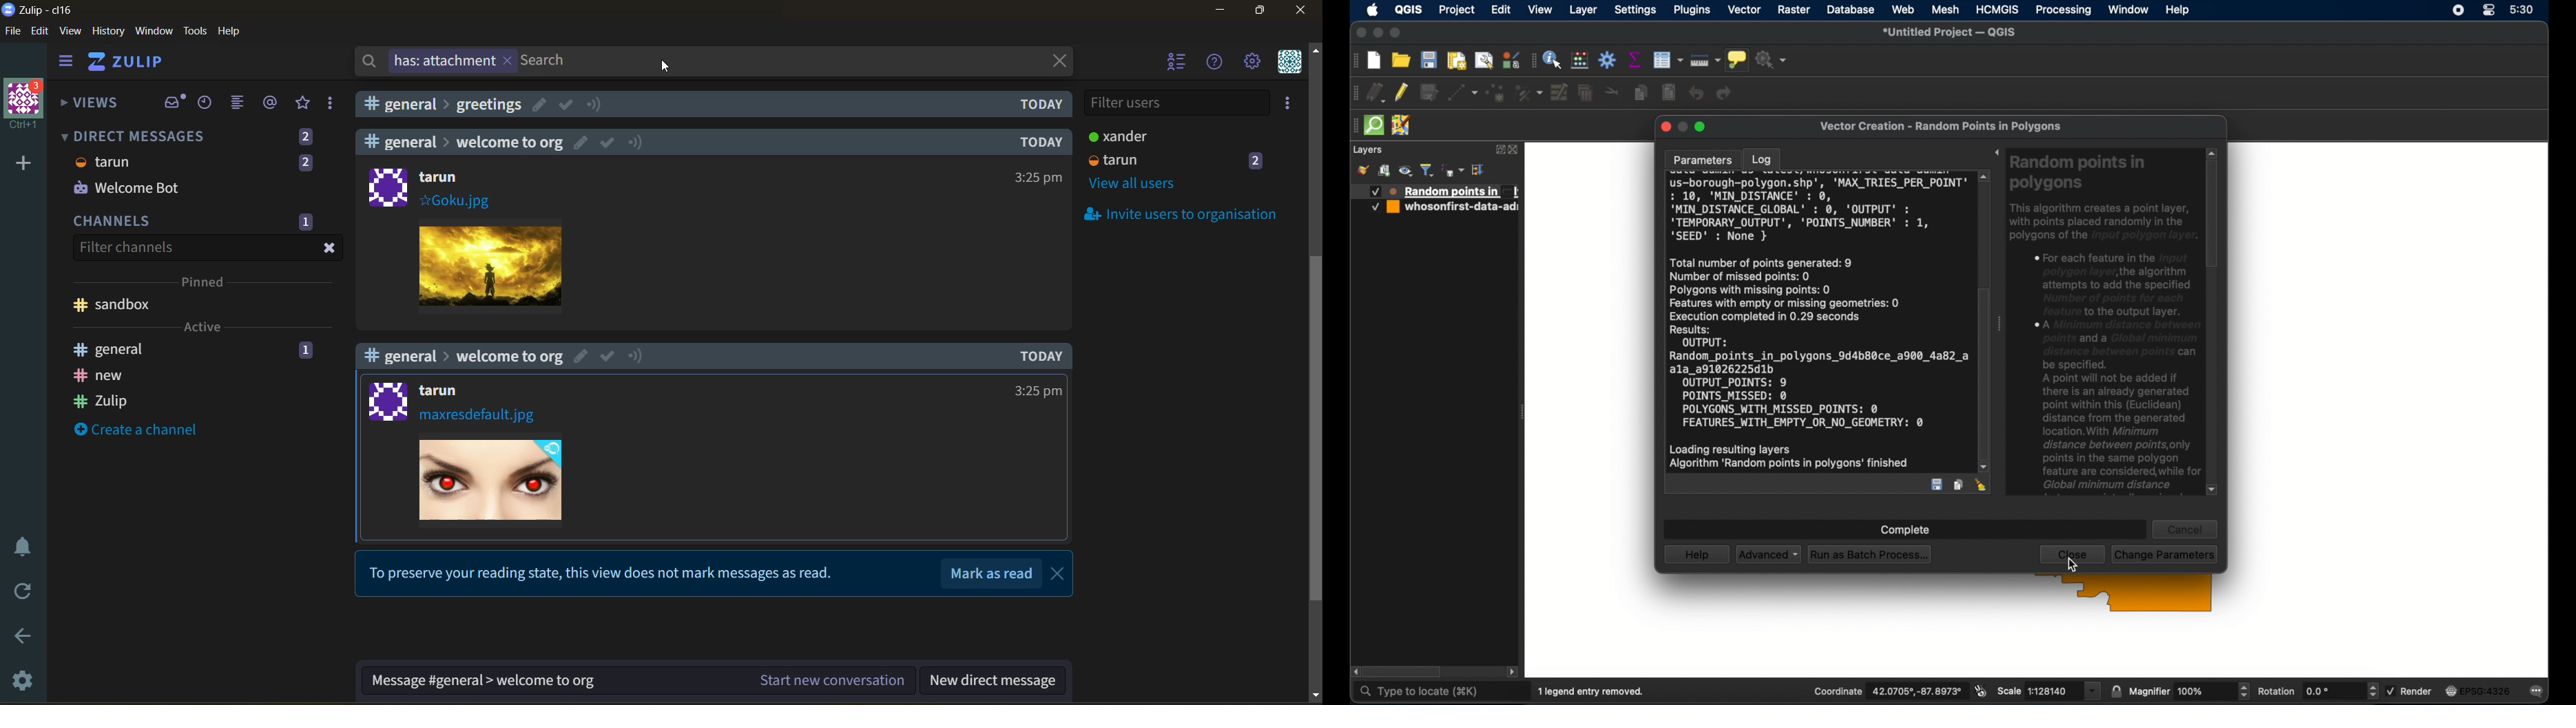 The image size is (2576, 728). I want to click on close, so click(331, 249).